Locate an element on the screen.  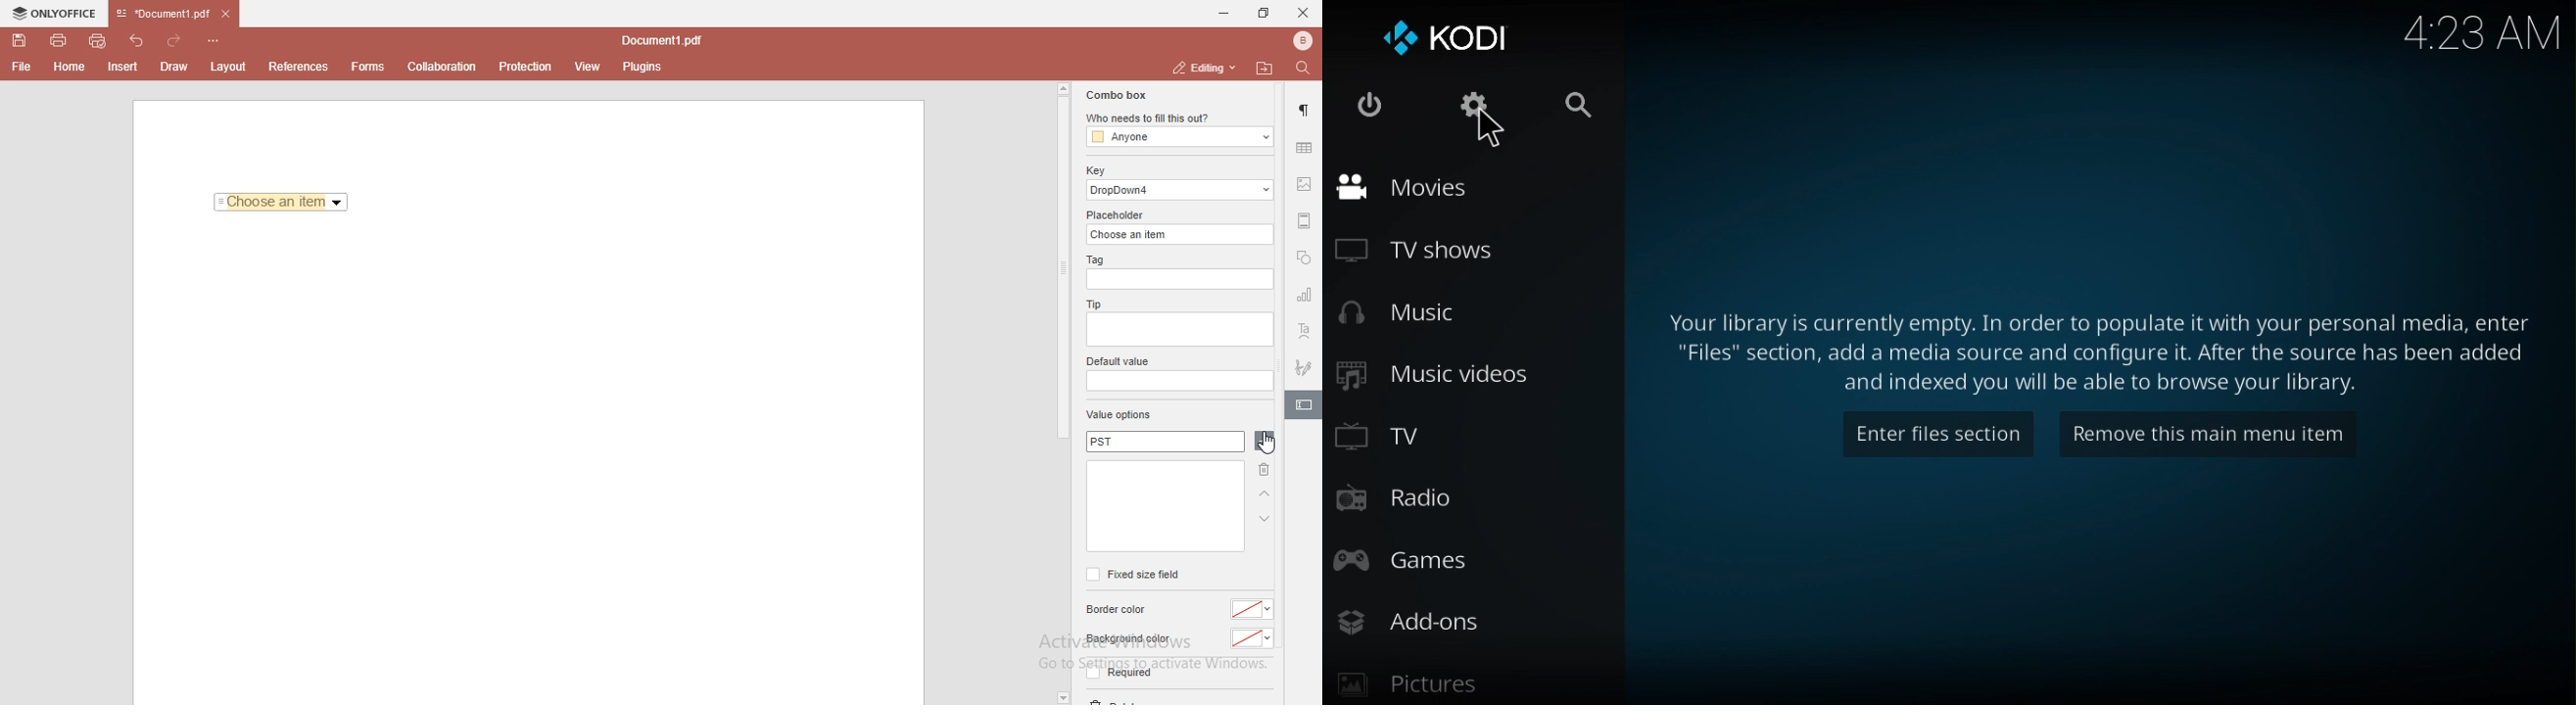
open file location is located at coordinates (1268, 68).